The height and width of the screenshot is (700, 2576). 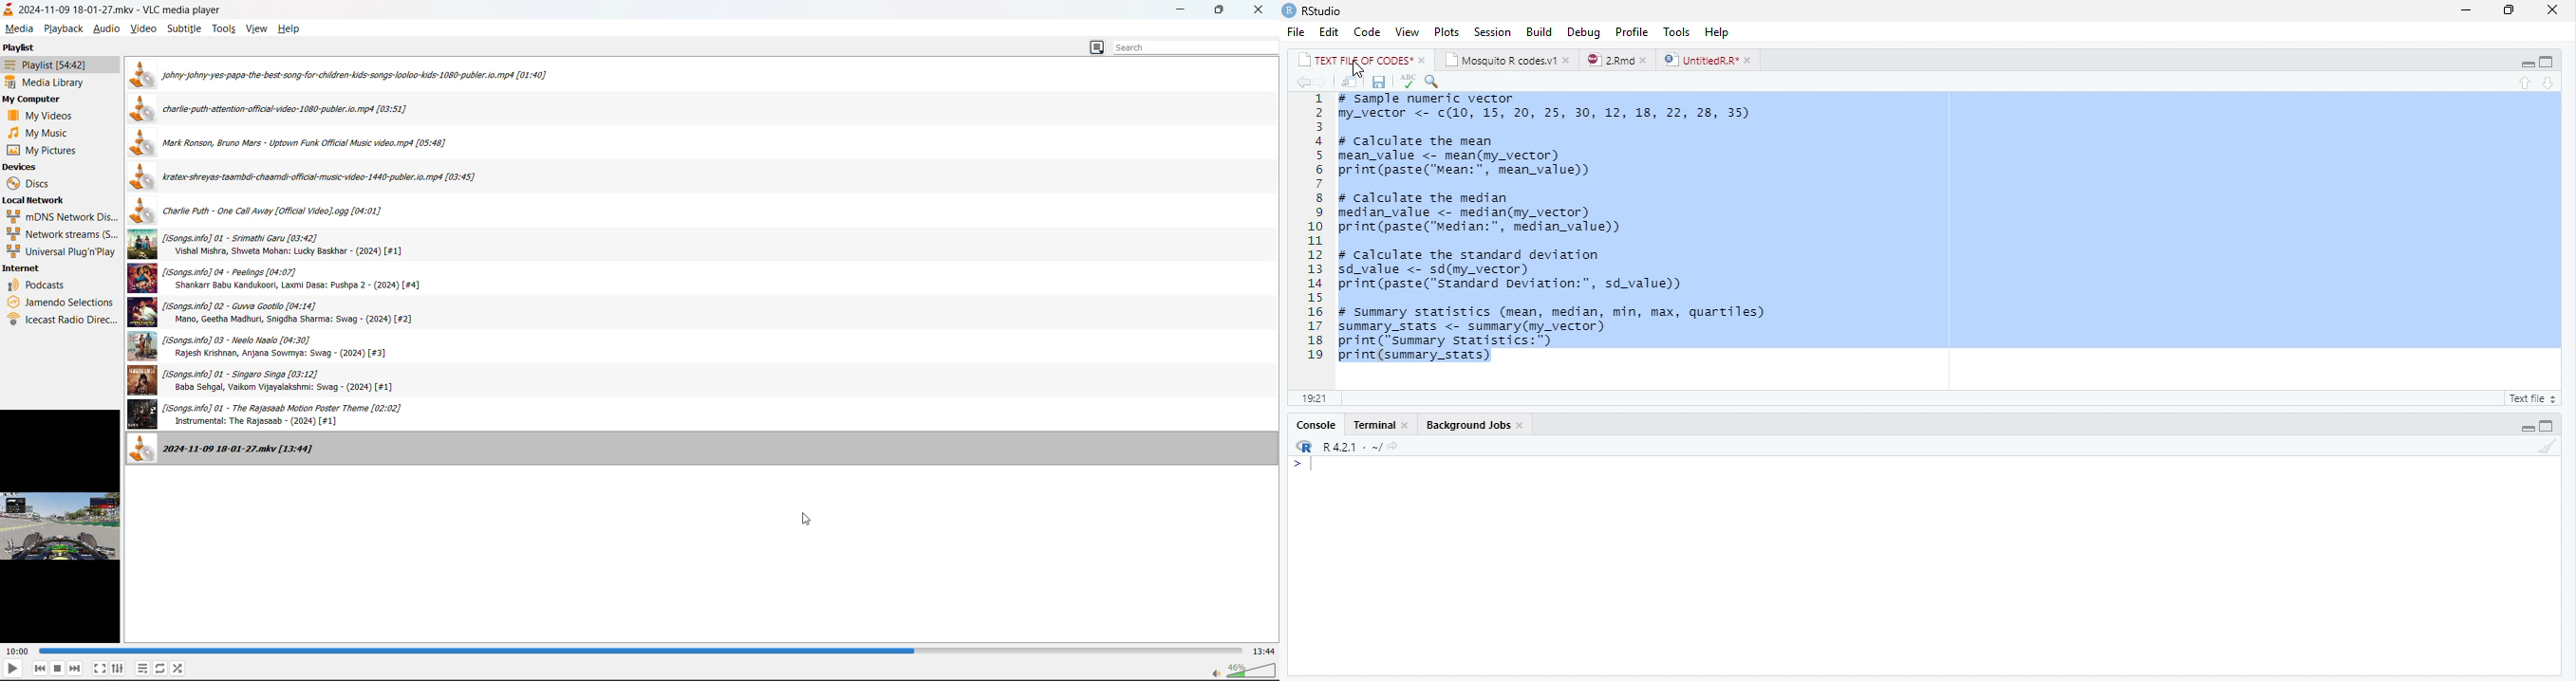 What do you see at coordinates (1324, 83) in the screenshot?
I see `forward` at bounding box center [1324, 83].